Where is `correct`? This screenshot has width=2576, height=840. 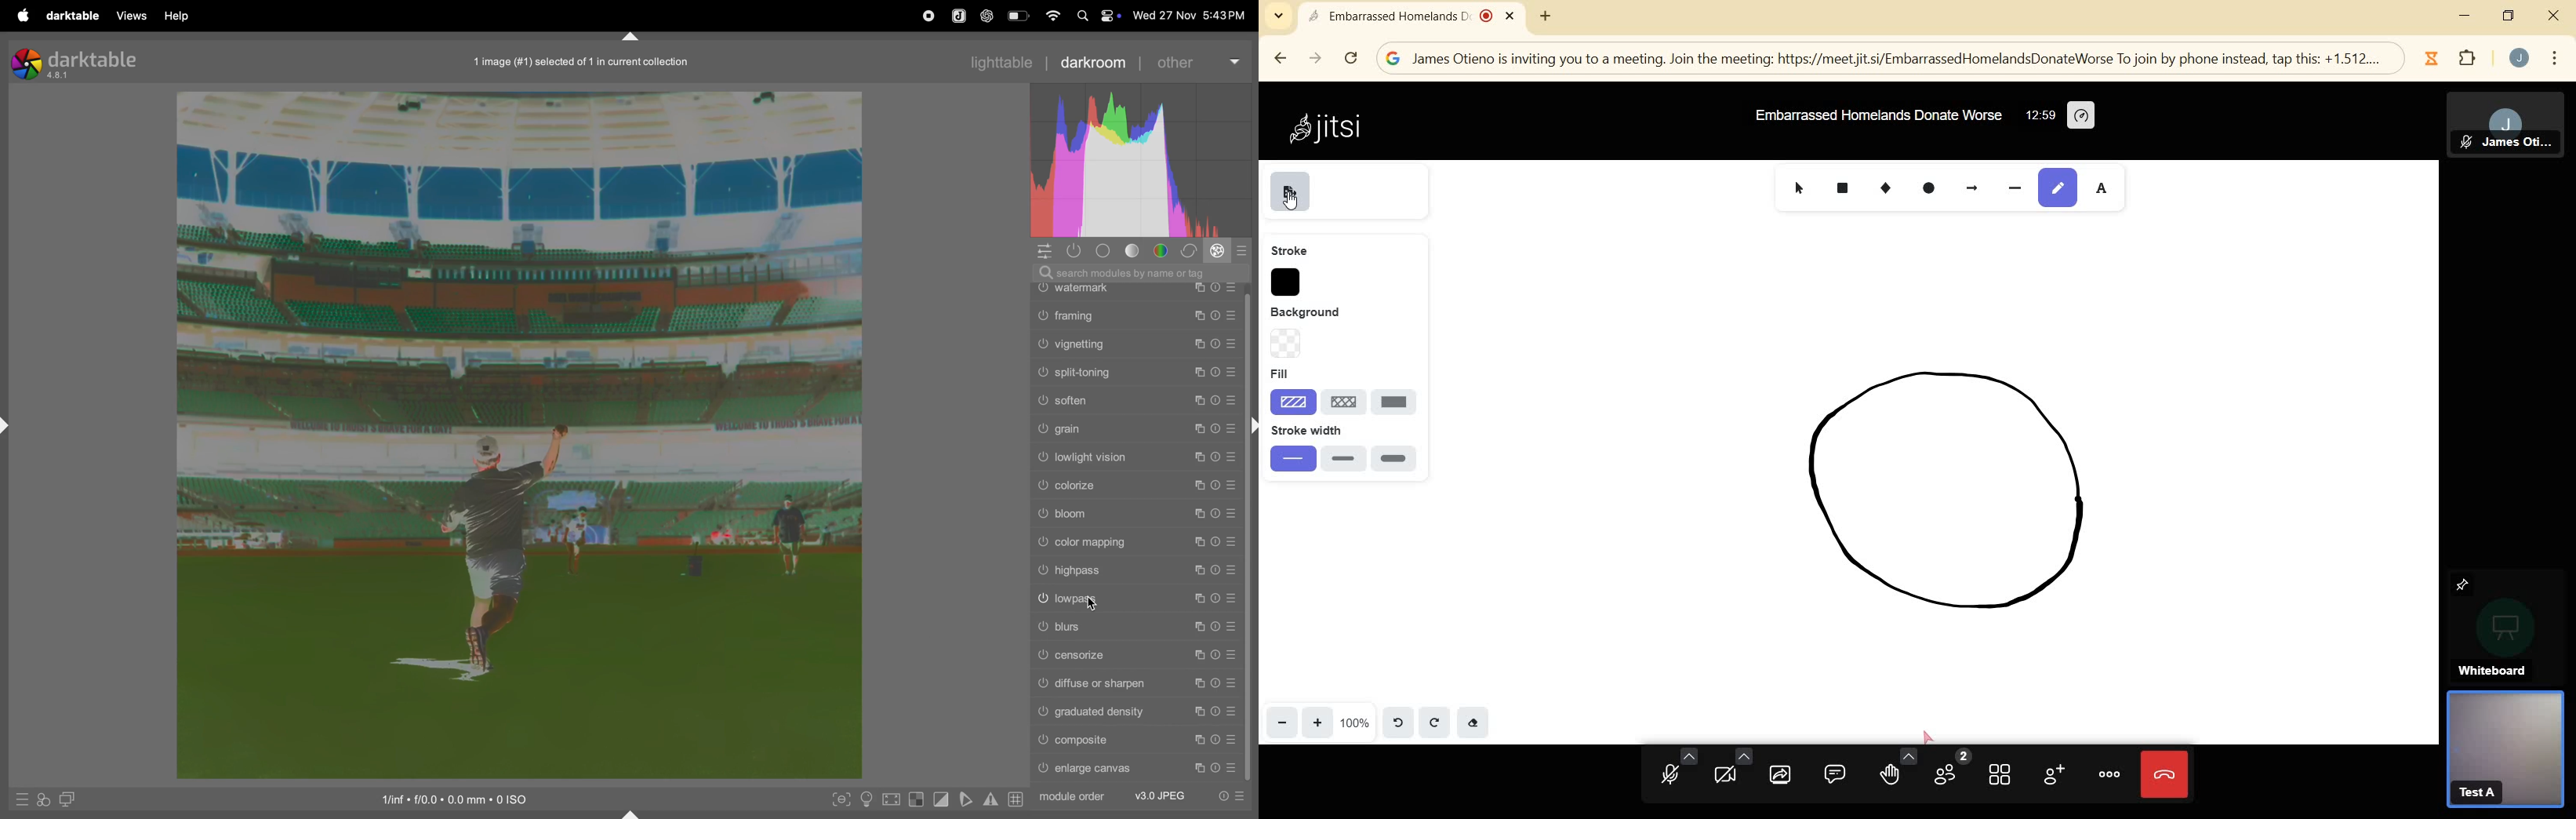
correct is located at coordinates (1188, 251).